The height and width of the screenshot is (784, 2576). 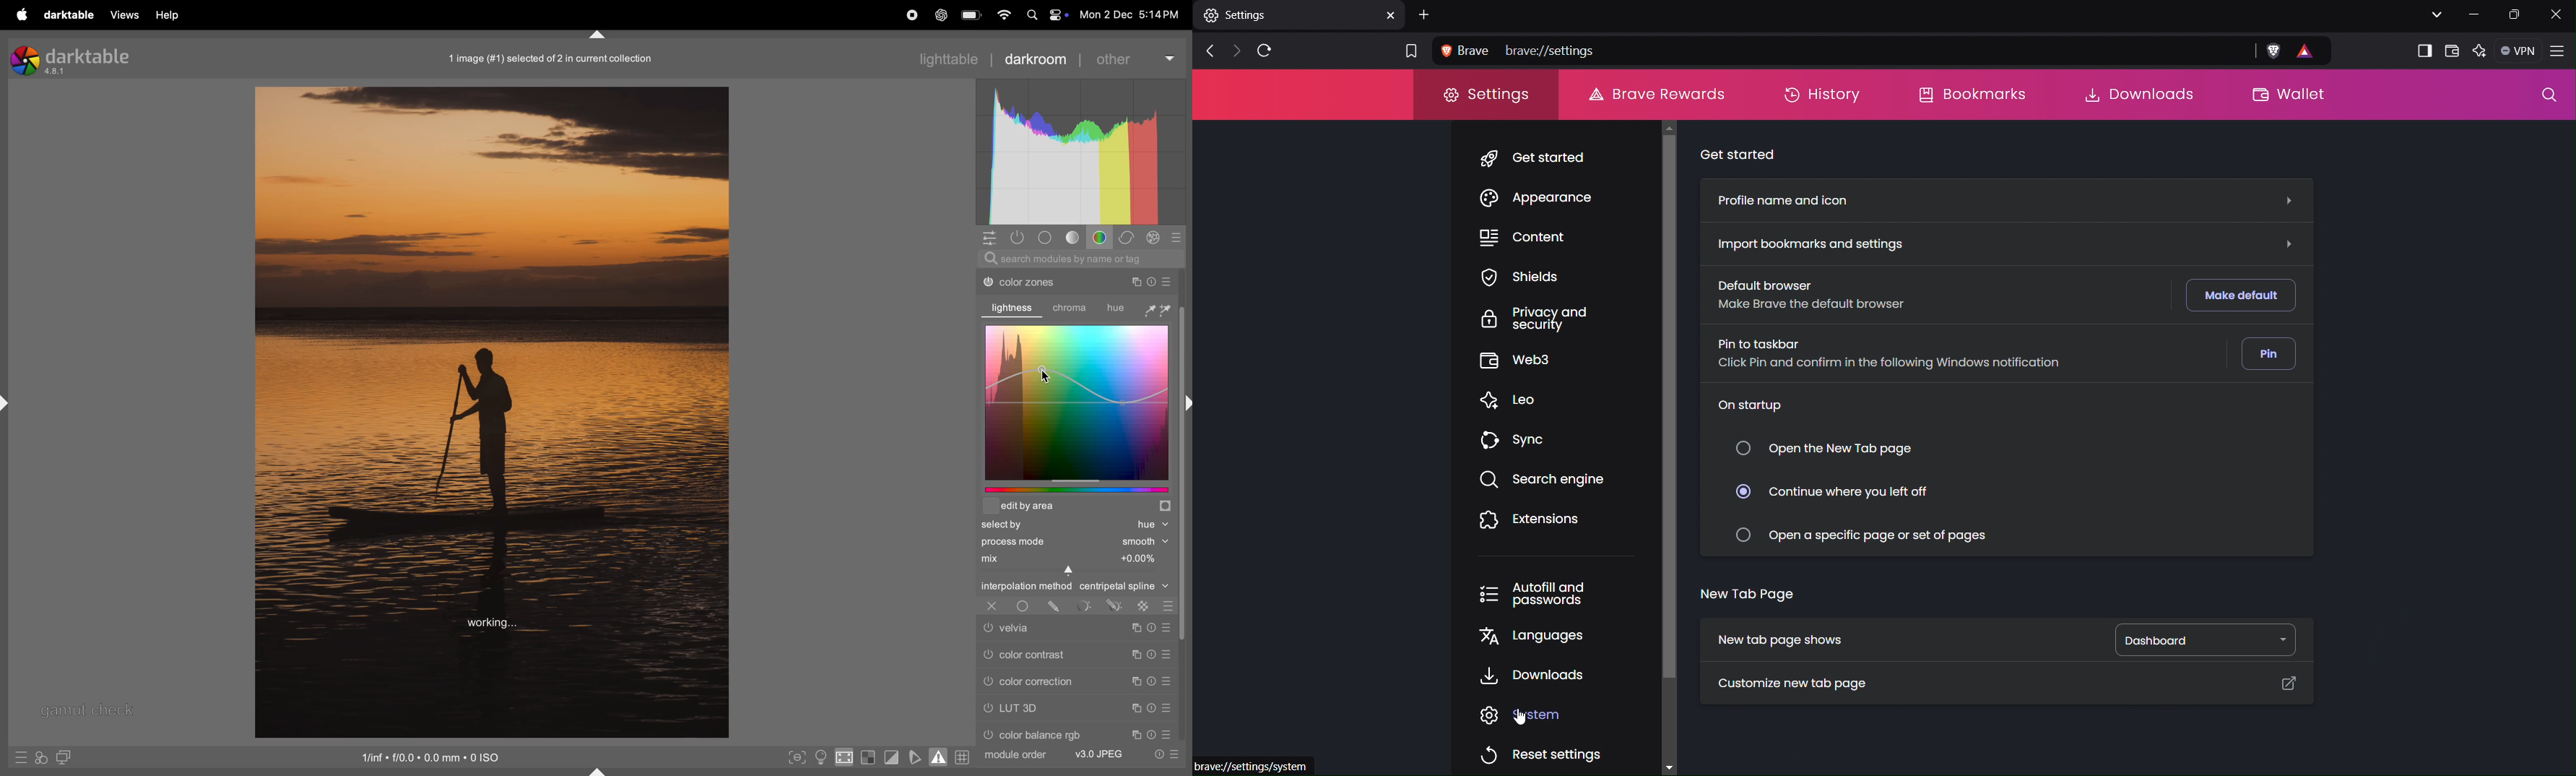 What do you see at coordinates (433, 759) in the screenshot?
I see `iso standard` at bounding box center [433, 759].